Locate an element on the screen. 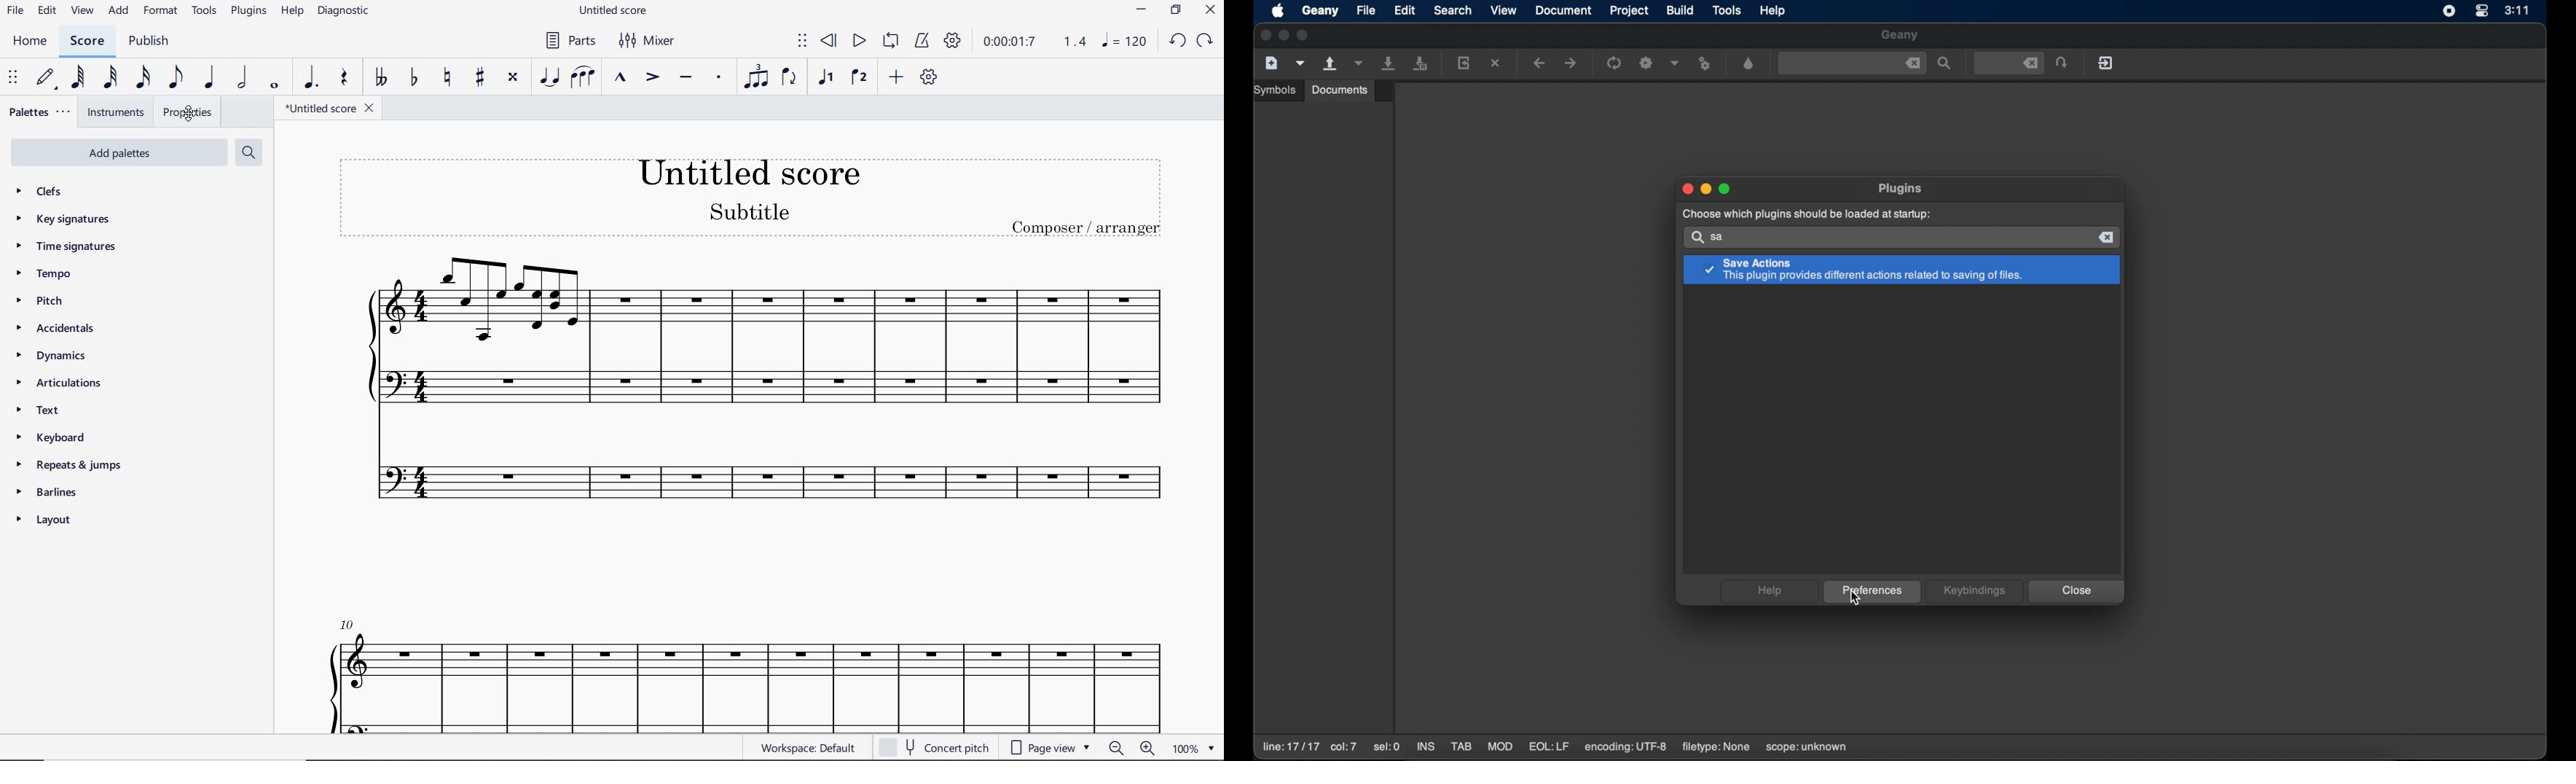 The width and height of the screenshot is (2576, 784). 16TH NOTE is located at coordinates (143, 78).